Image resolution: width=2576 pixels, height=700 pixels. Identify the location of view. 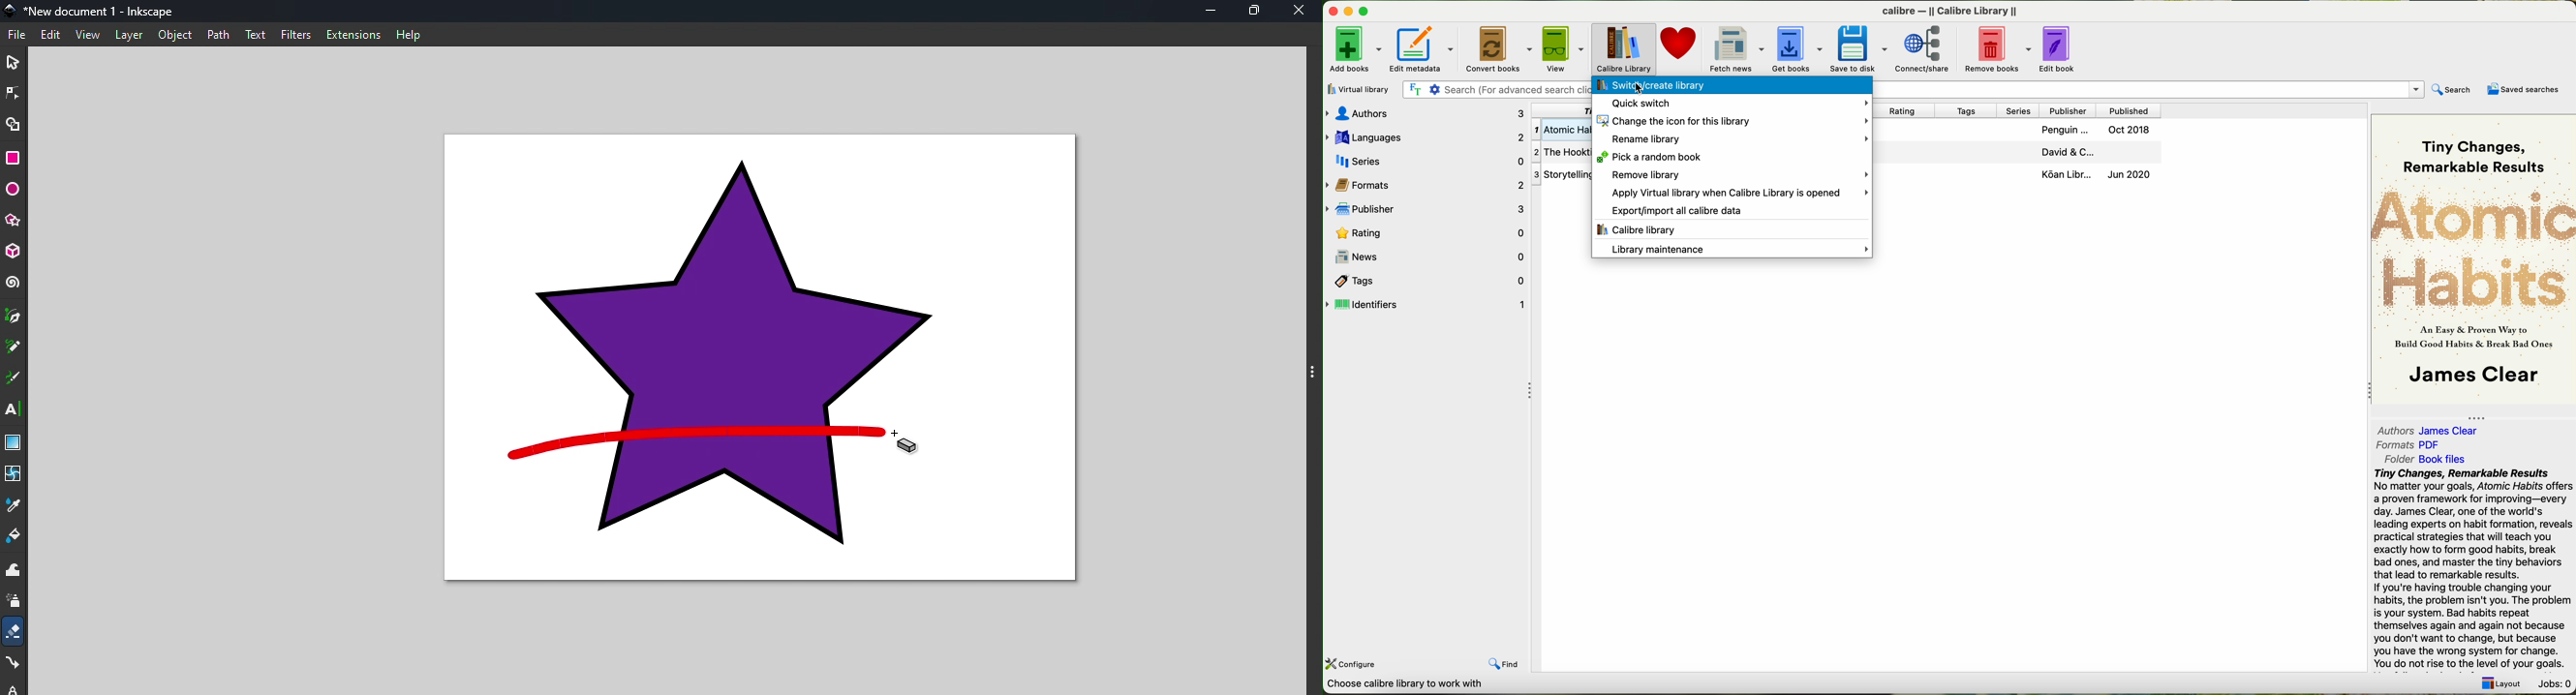
(1565, 48).